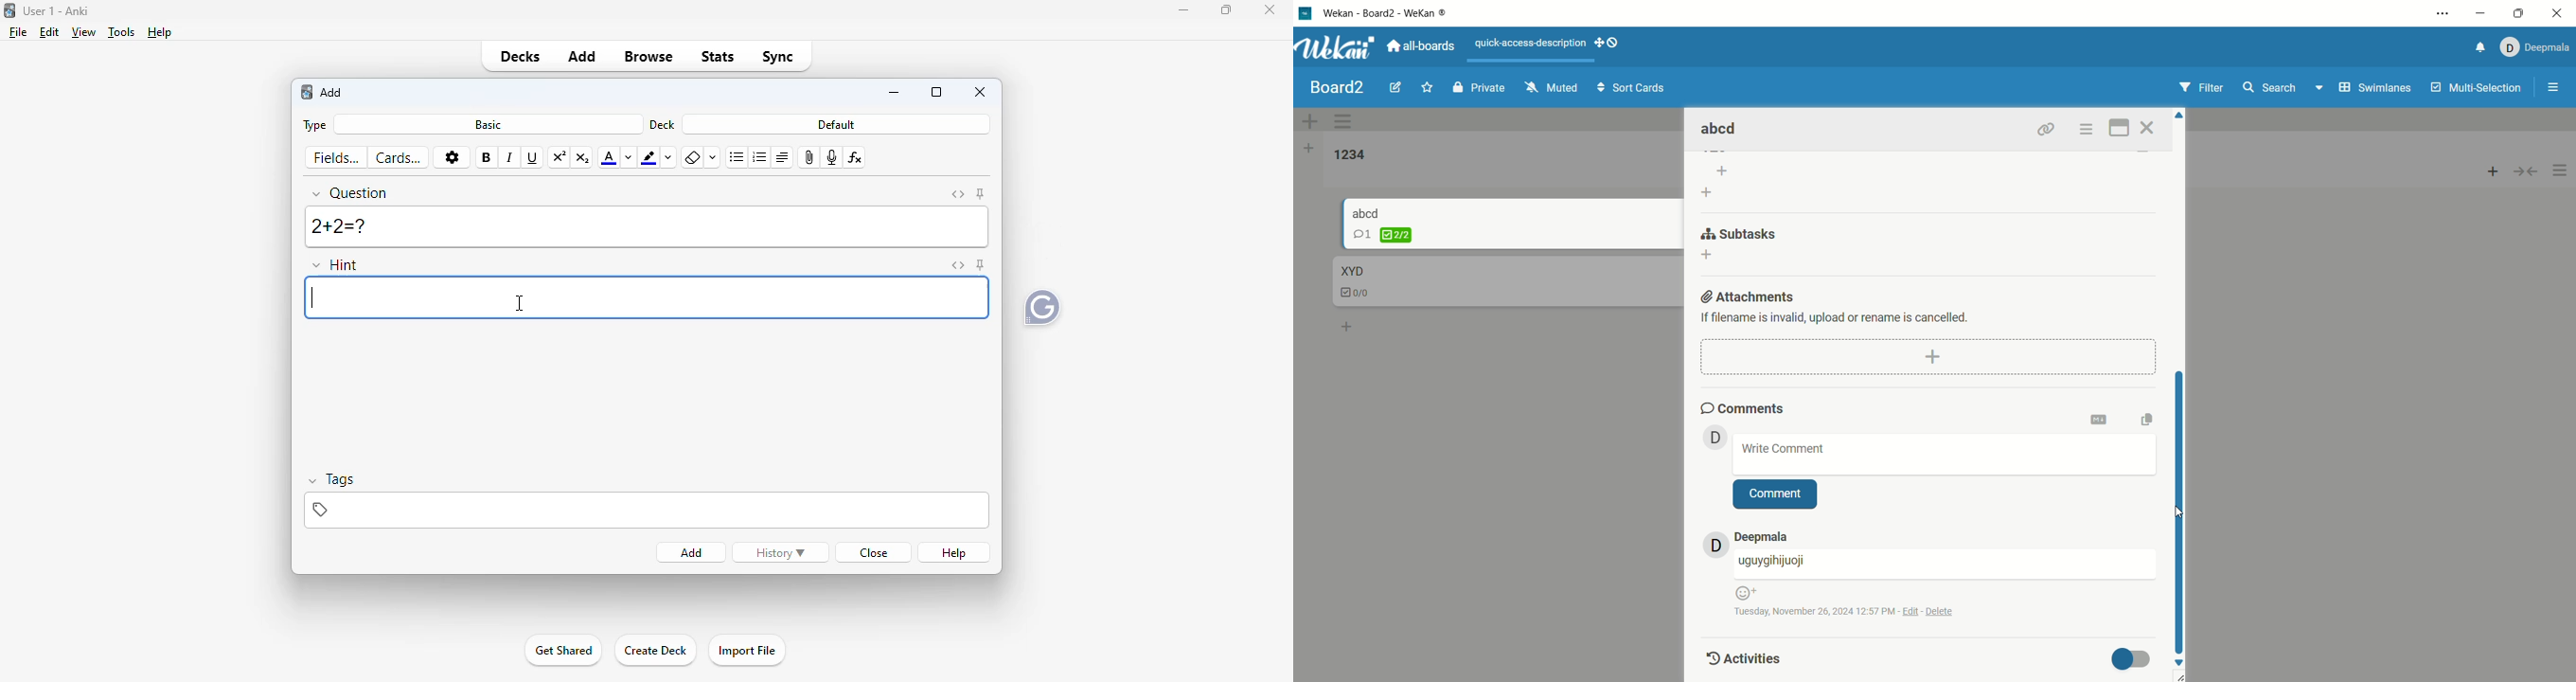 The image size is (2576, 700). Describe the element at coordinates (520, 302) in the screenshot. I see `cursor` at that location.